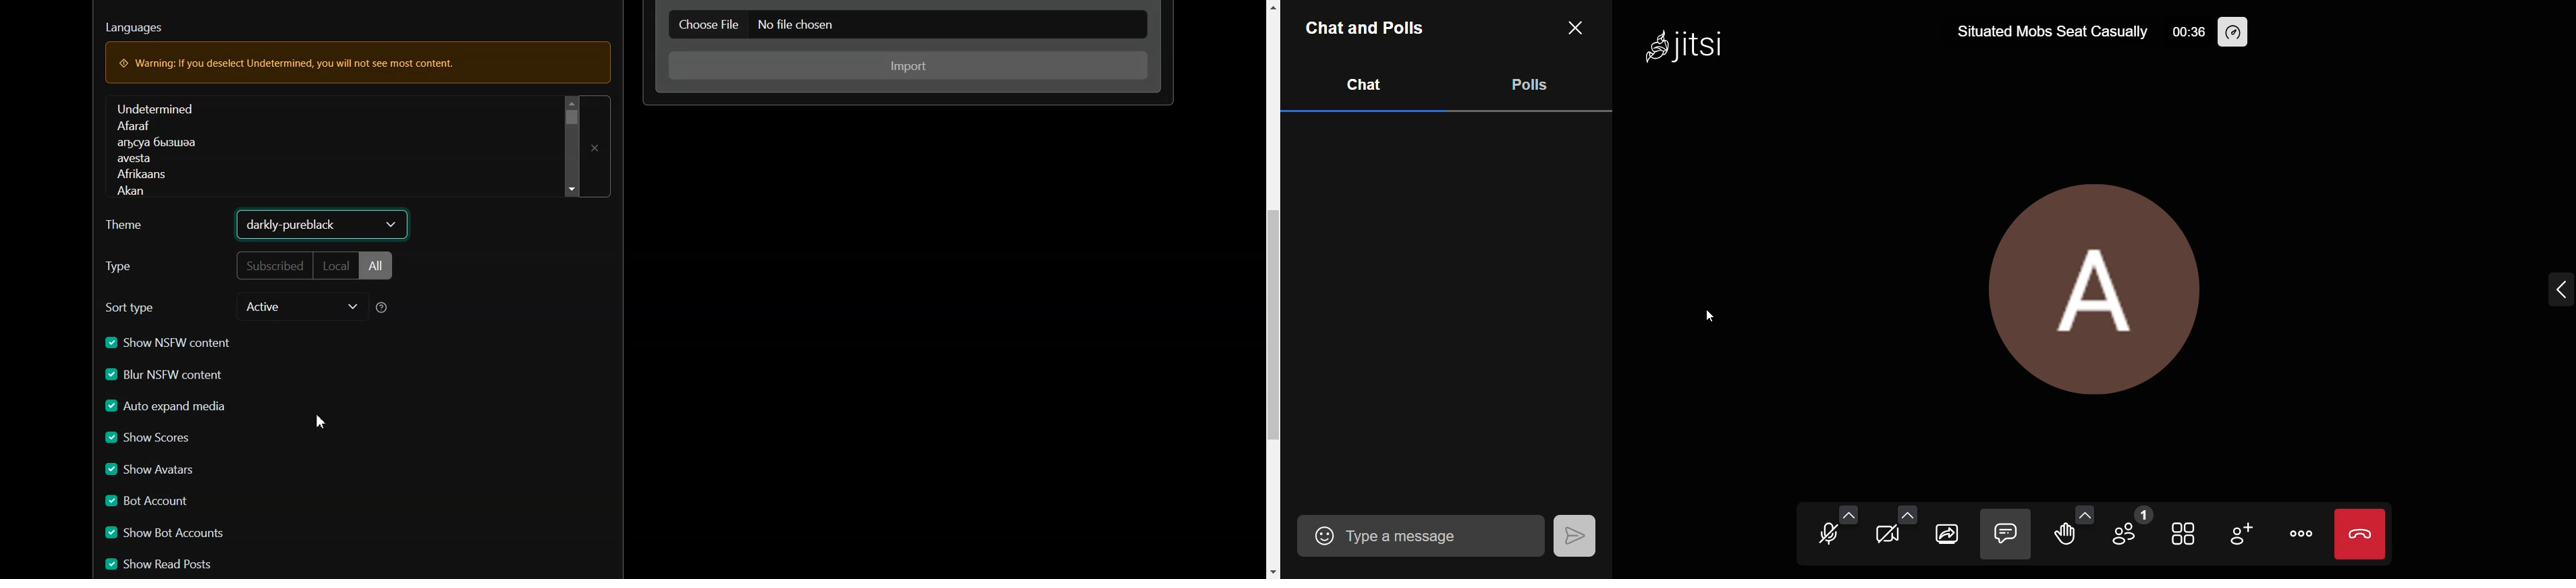 The image size is (2576, 588). What do you see at coordinates (1907, 514) in the screenshot?
I see `video setting` at bounding box center [1907, 514].